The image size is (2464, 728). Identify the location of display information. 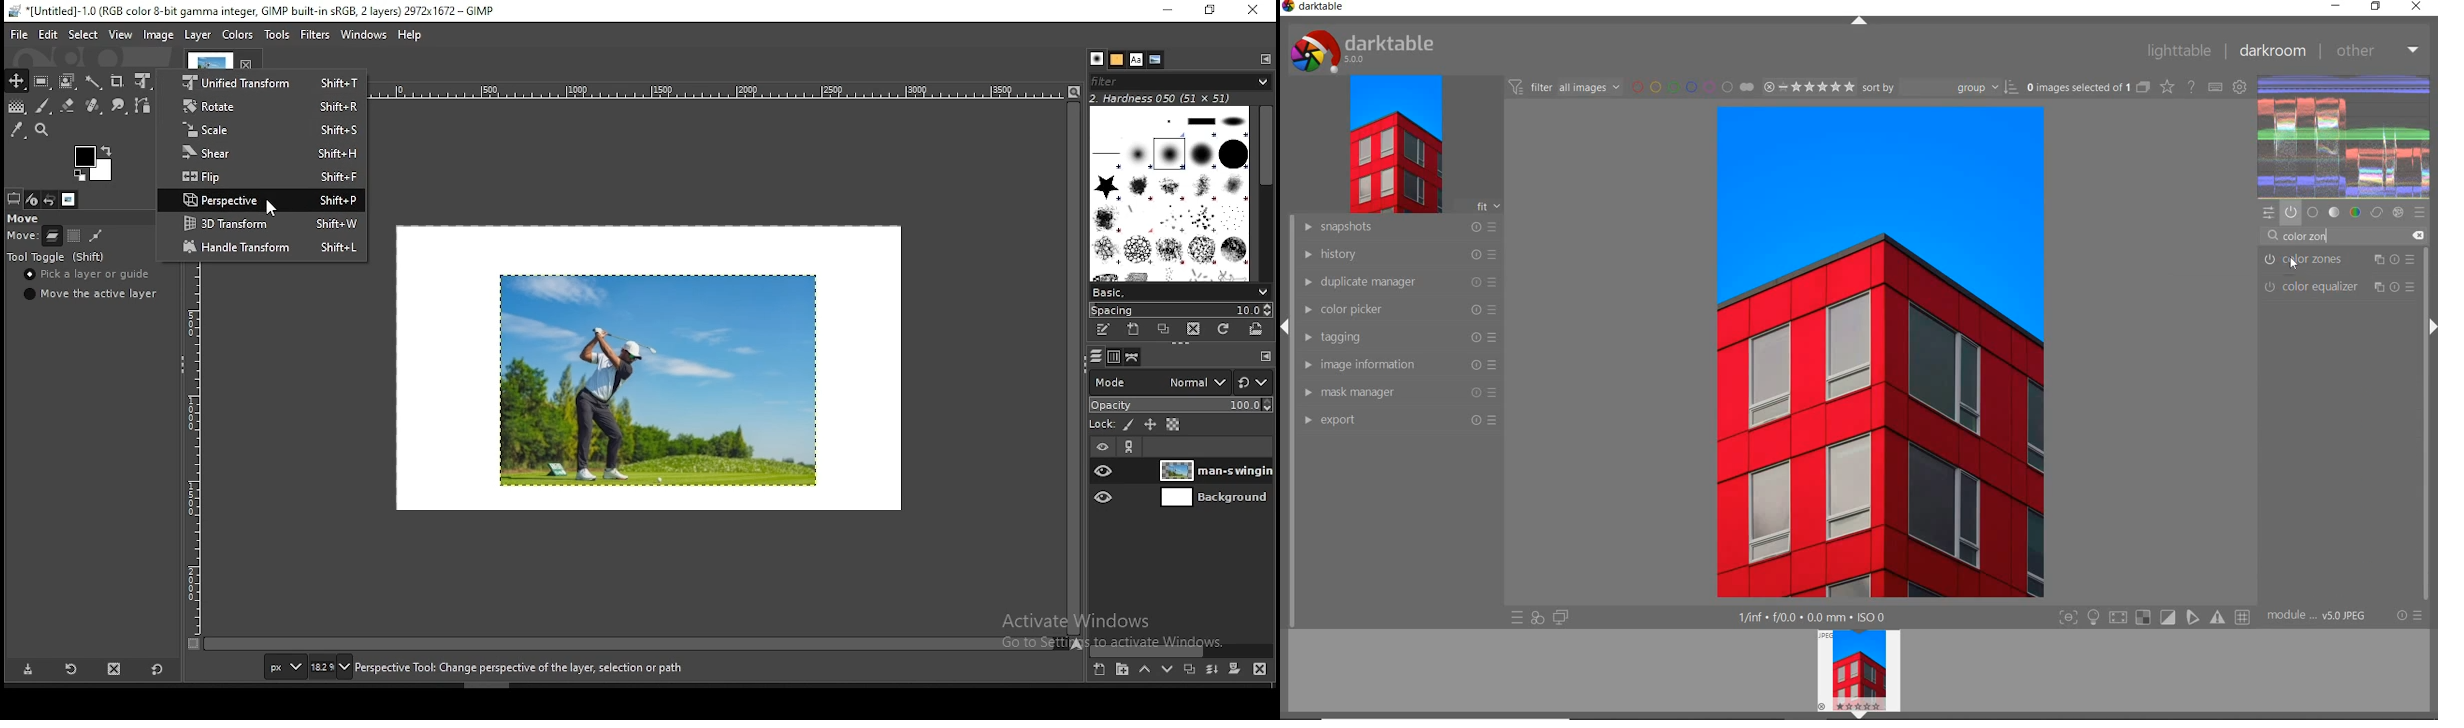
(1813, 617).